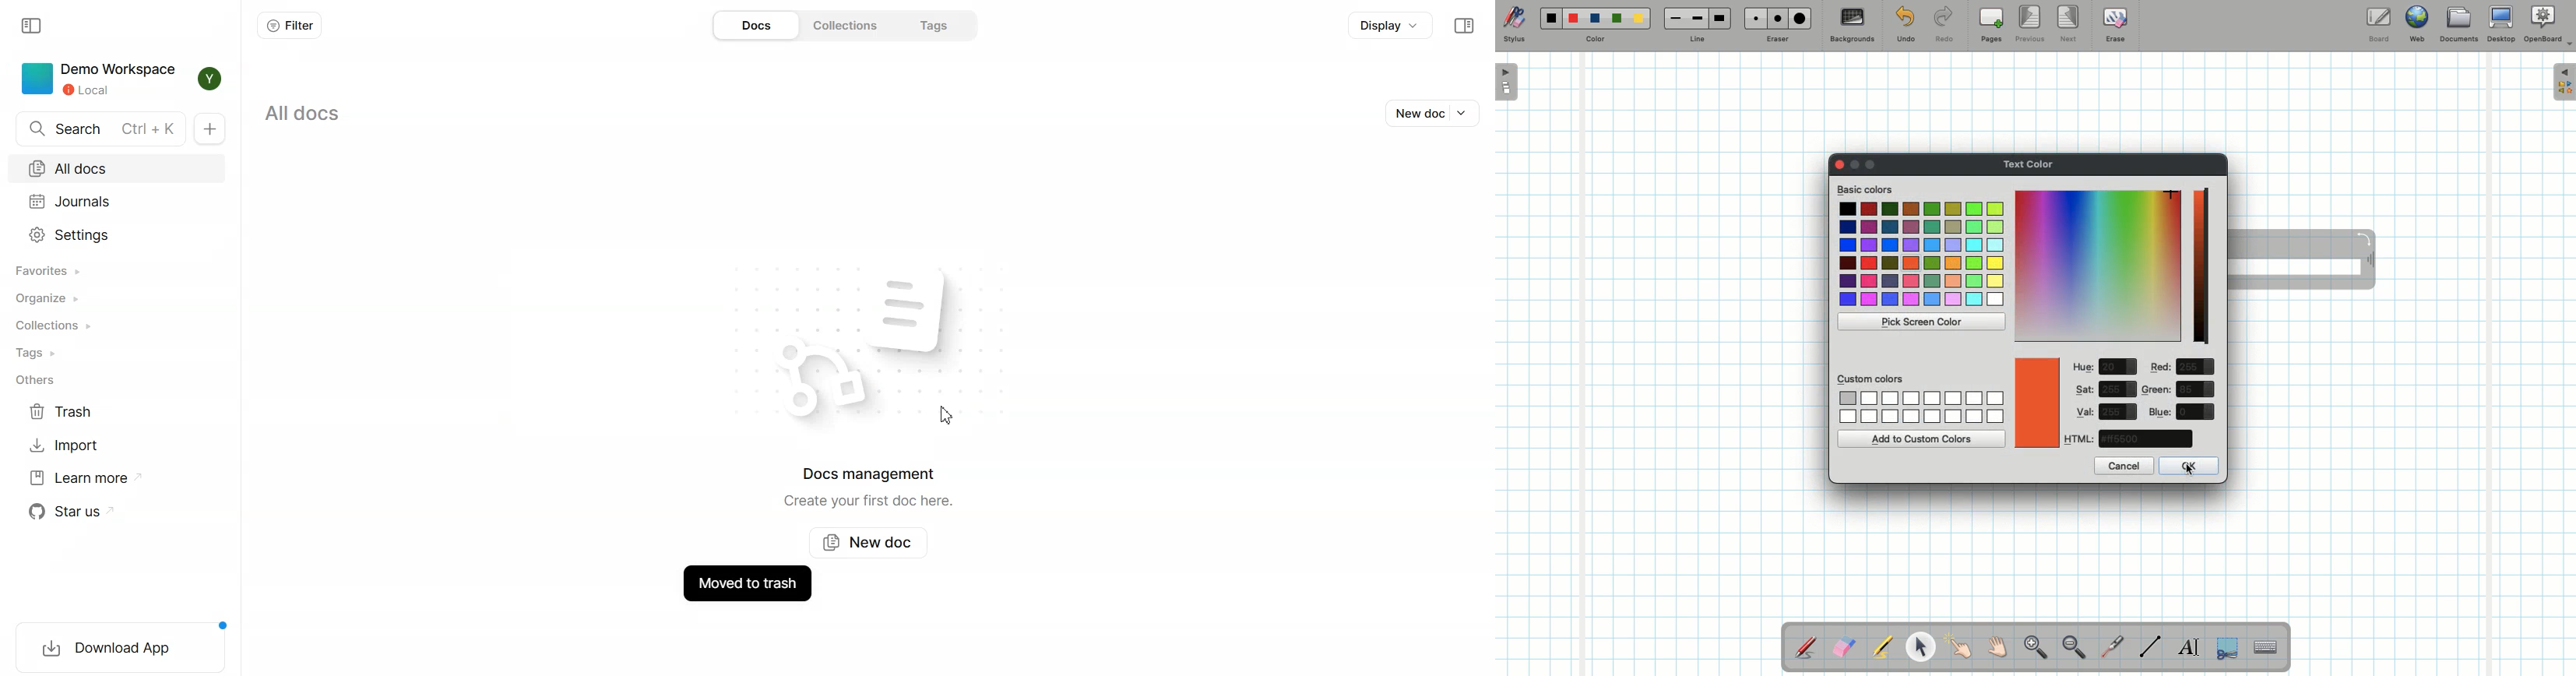 Image resolution: width=2576 pixels, height=700 pixels. I want to click on Docs management
Create your first doc here., so click(890, 482).